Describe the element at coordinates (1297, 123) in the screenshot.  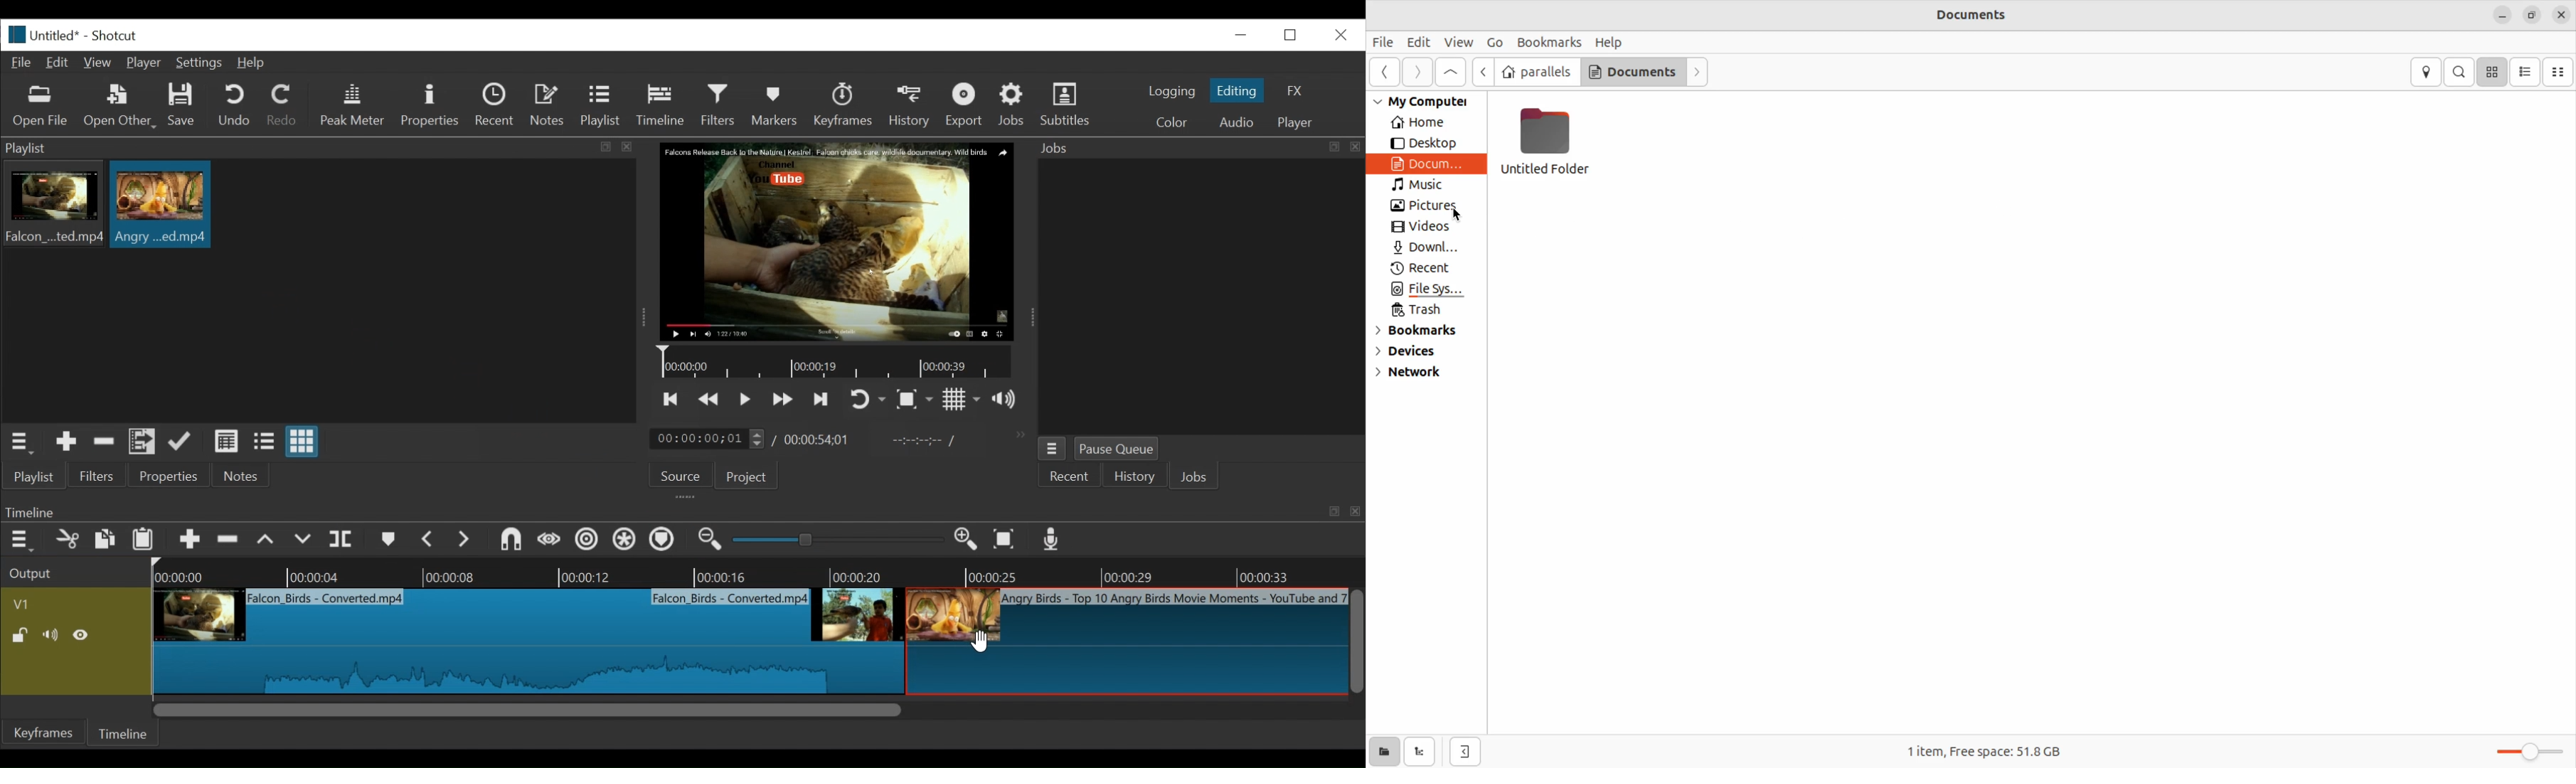
I see `player` at that location.